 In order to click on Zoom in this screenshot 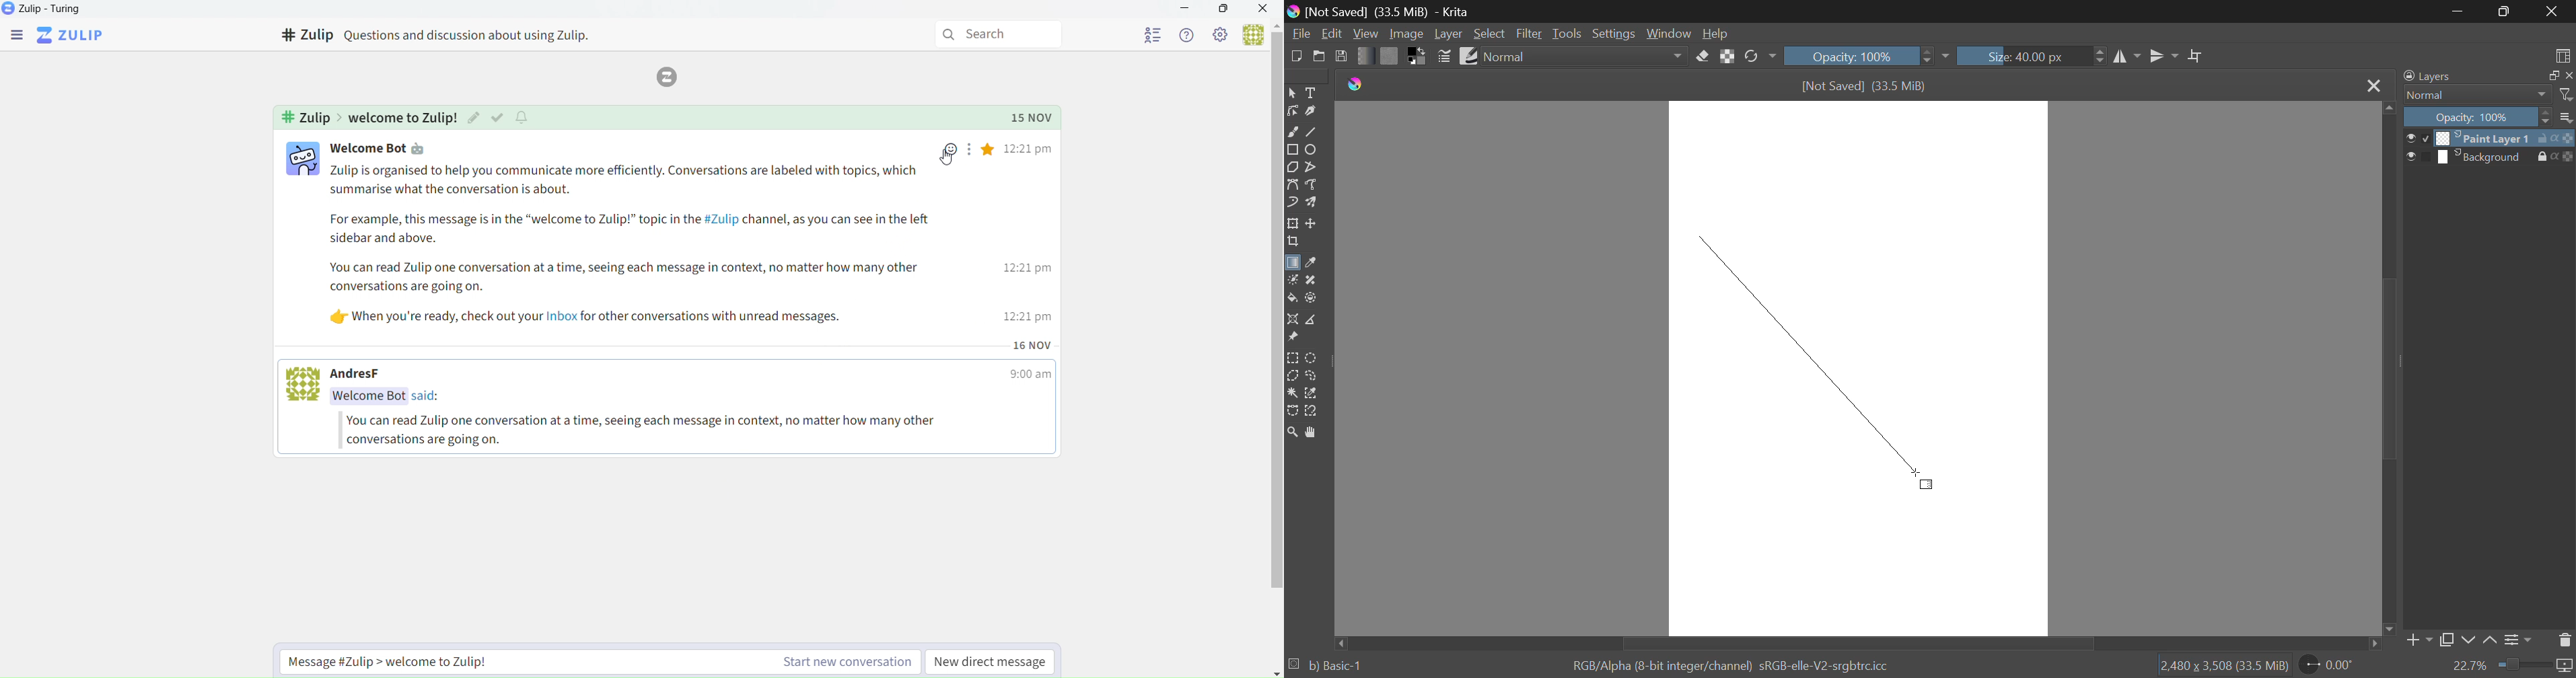, I will do `click(1292, 432)`.